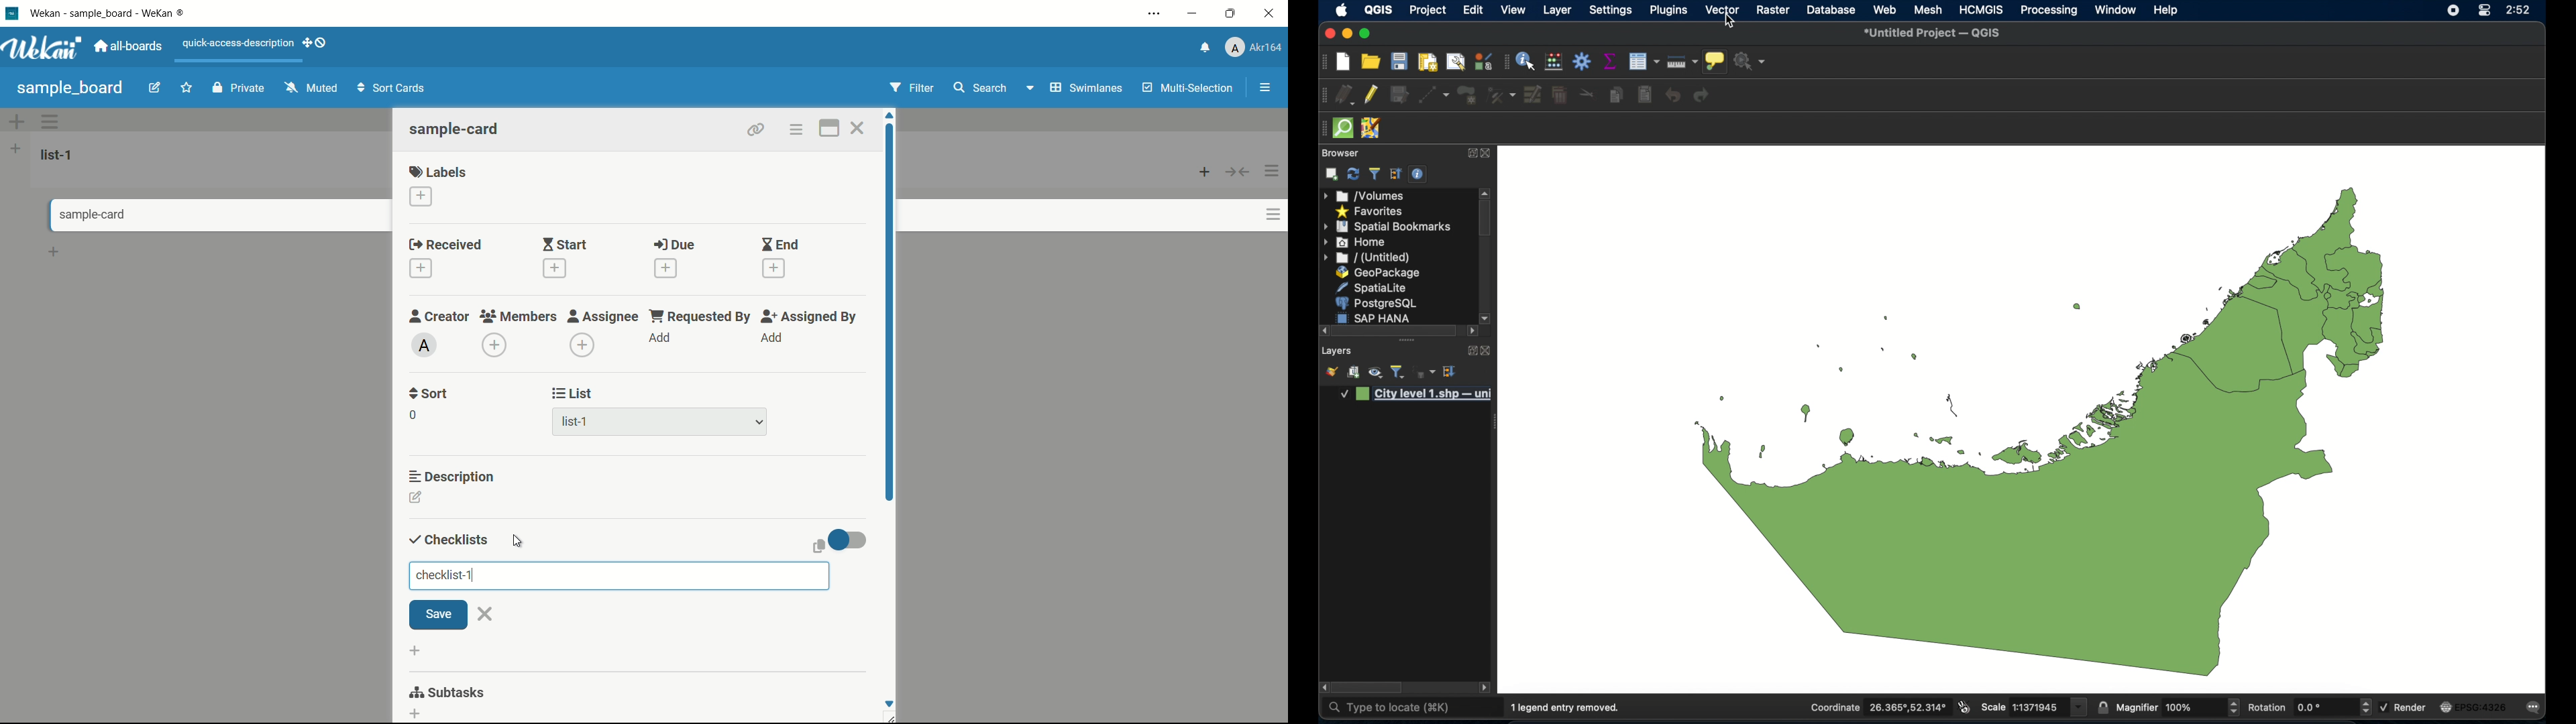  What do you see at coordinates (1324, 95) in the screenshot?
I see `digitizing toolbar` at bounding box center [1324, 95].